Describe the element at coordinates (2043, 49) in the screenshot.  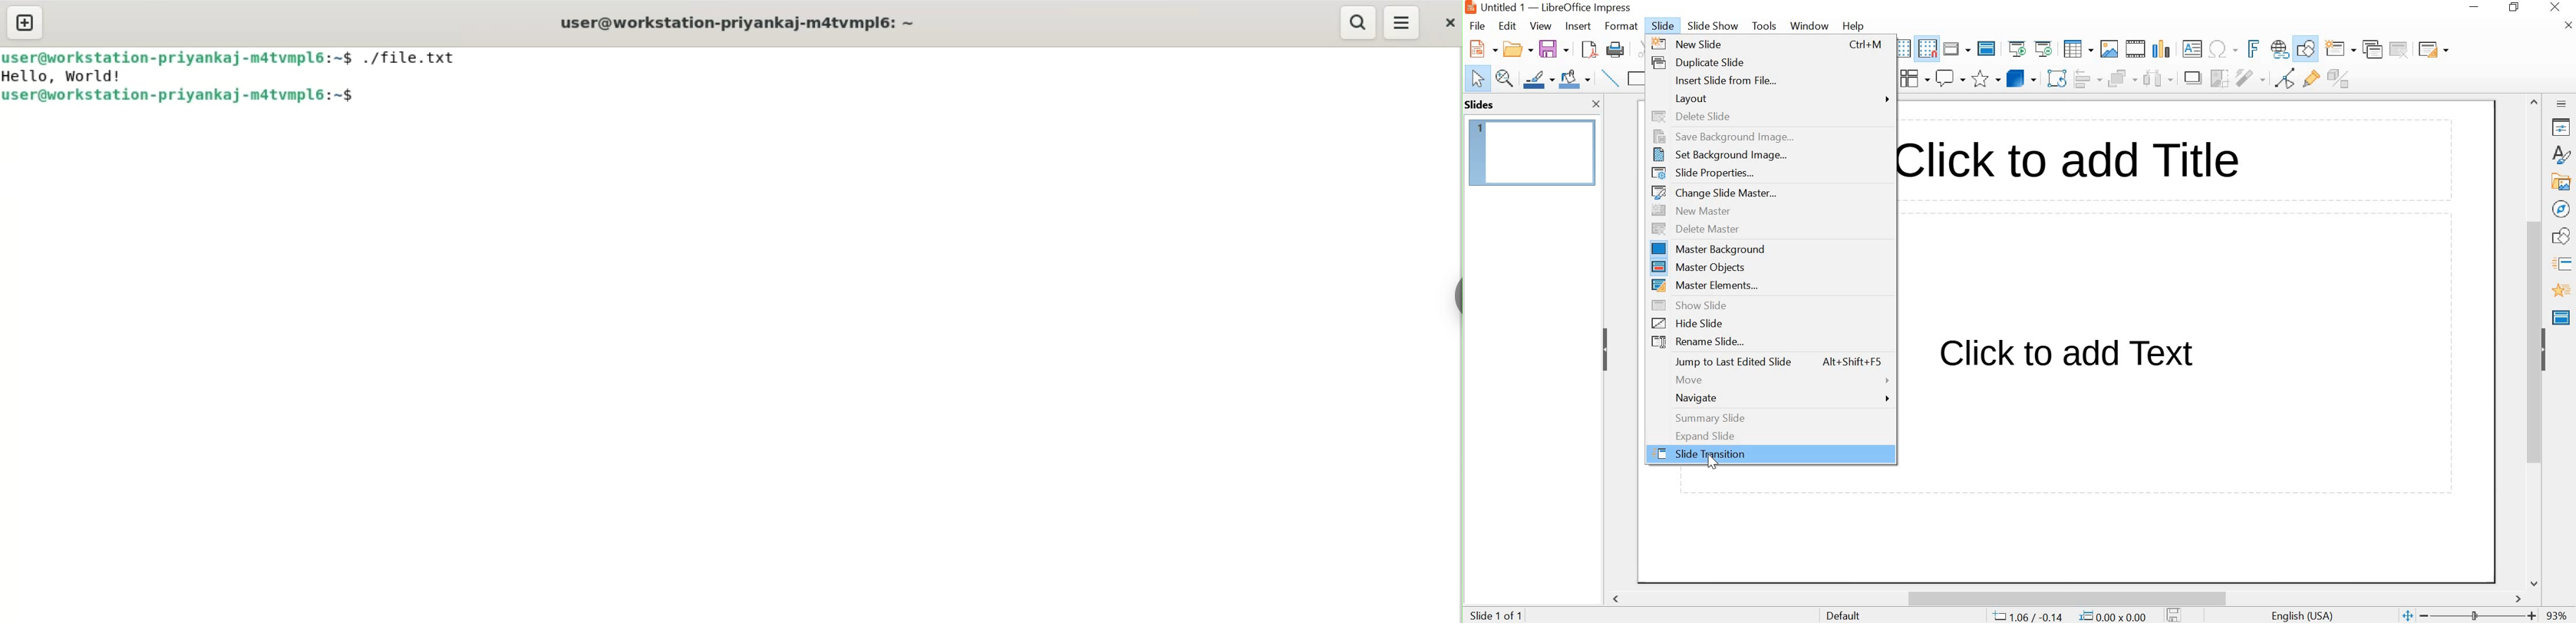
I see `Start from current slide` at that location.